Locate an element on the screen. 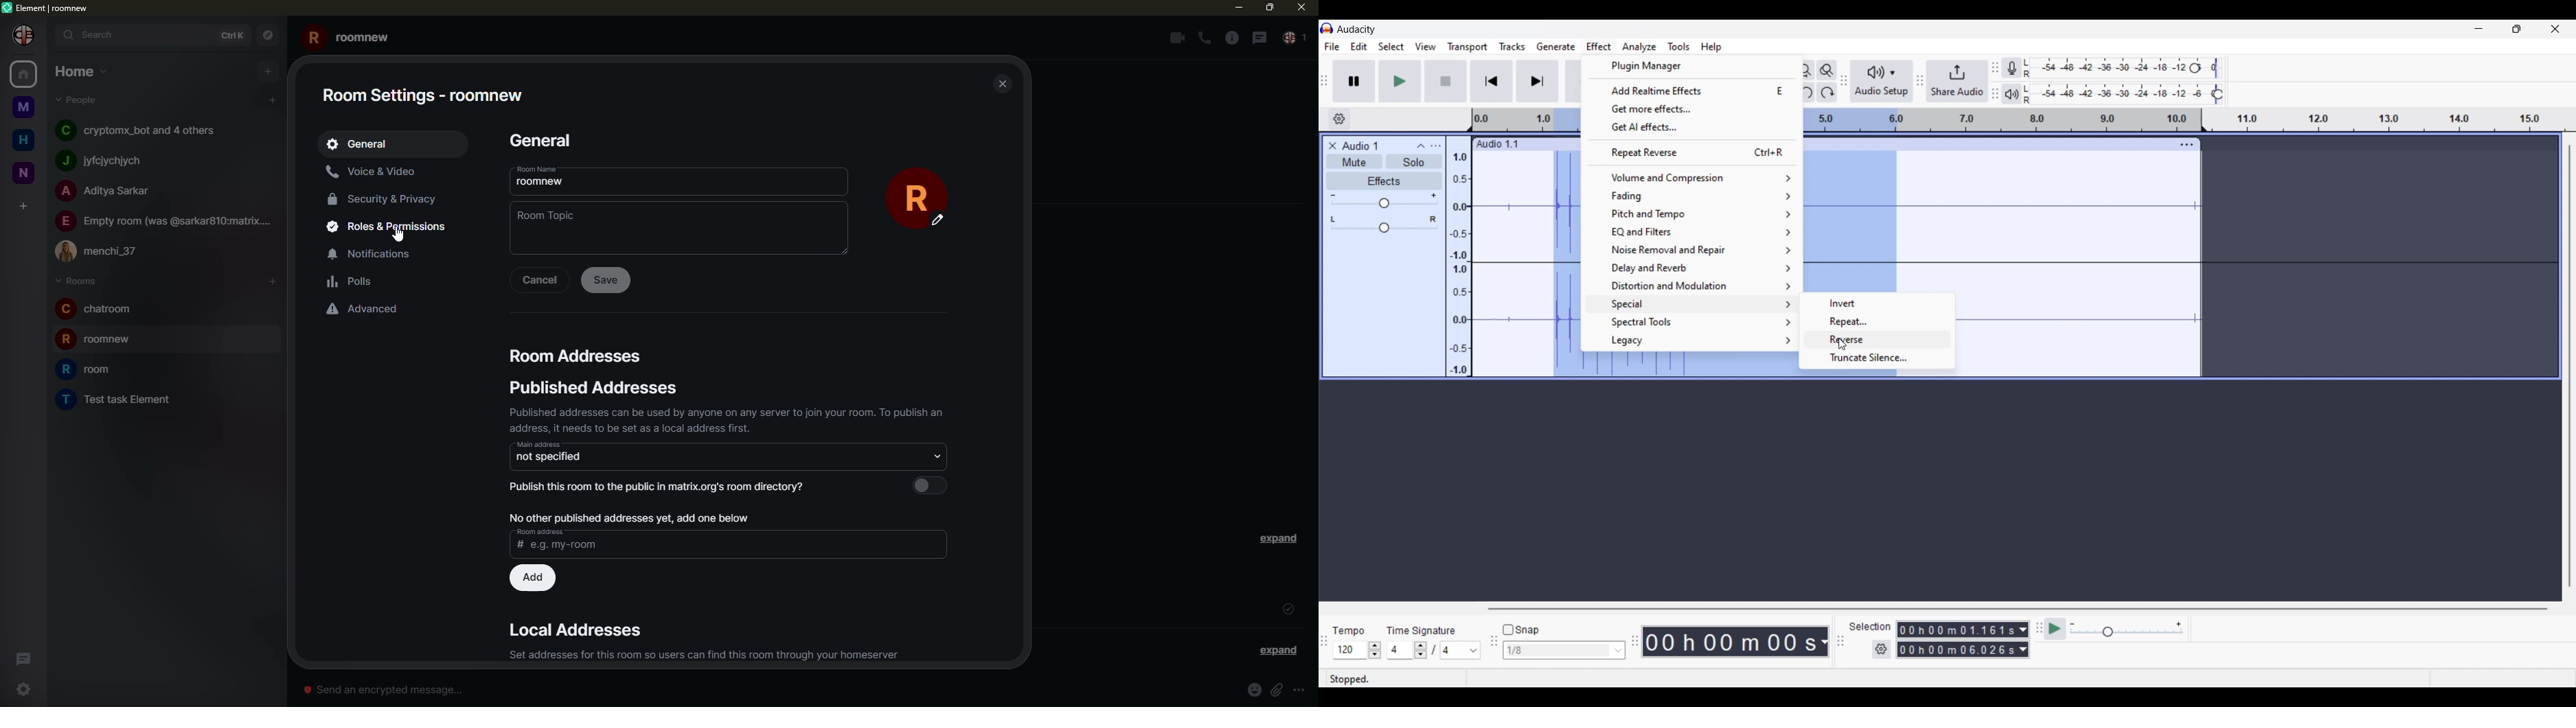  topic is located at coordinates (553, 216).